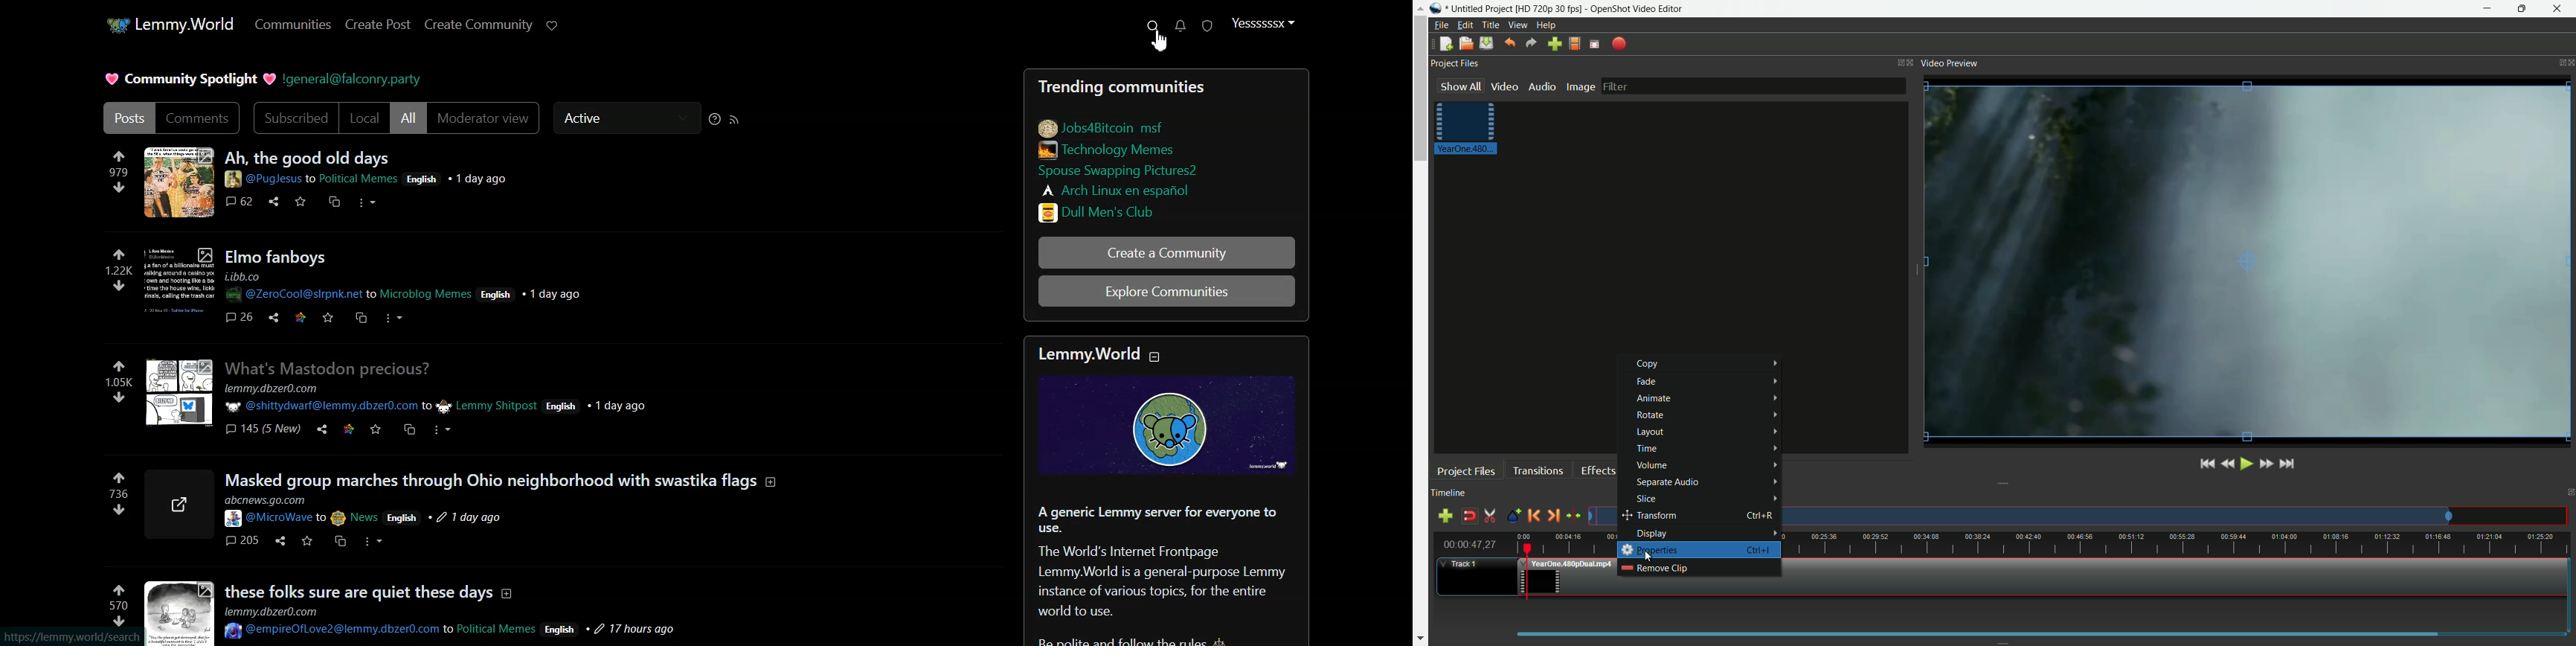 The width and height of the screenshot is (2576, 672). I want to click on Search, so click(1153, 26).